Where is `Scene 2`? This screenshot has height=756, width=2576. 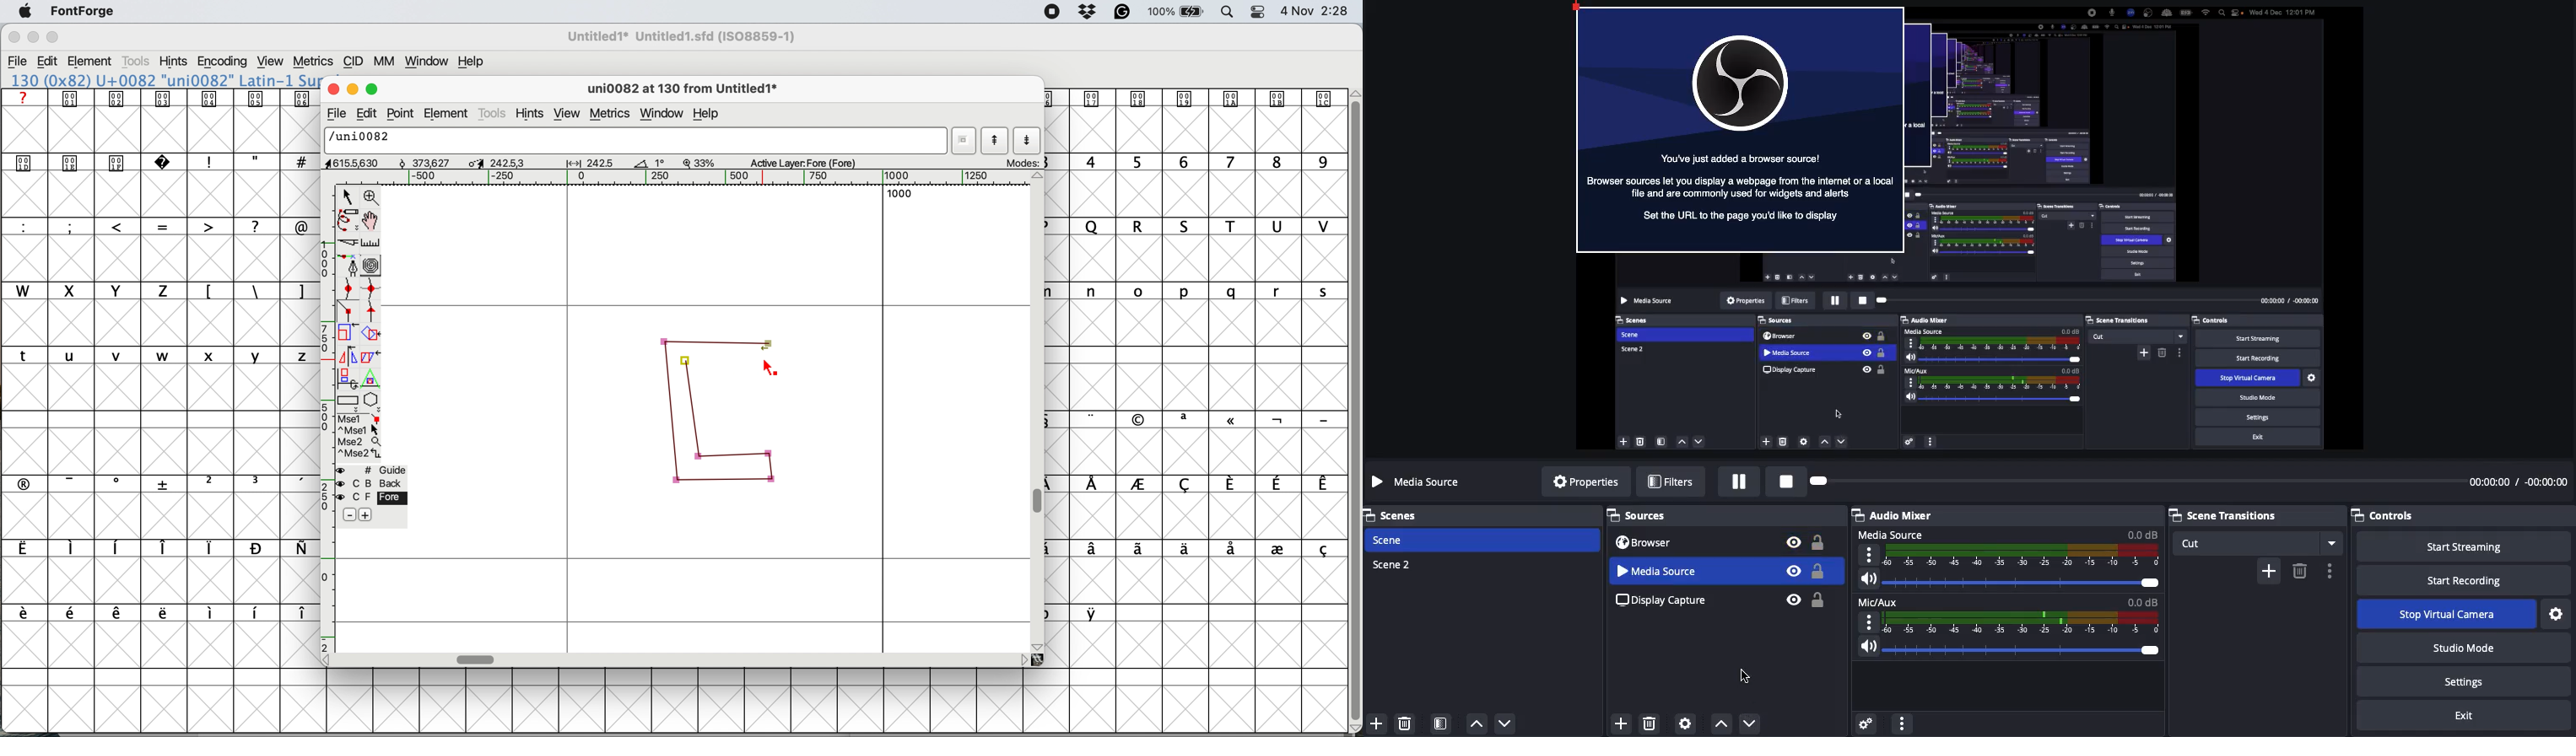
Scene 2 is located at coordinates (1394, 565).